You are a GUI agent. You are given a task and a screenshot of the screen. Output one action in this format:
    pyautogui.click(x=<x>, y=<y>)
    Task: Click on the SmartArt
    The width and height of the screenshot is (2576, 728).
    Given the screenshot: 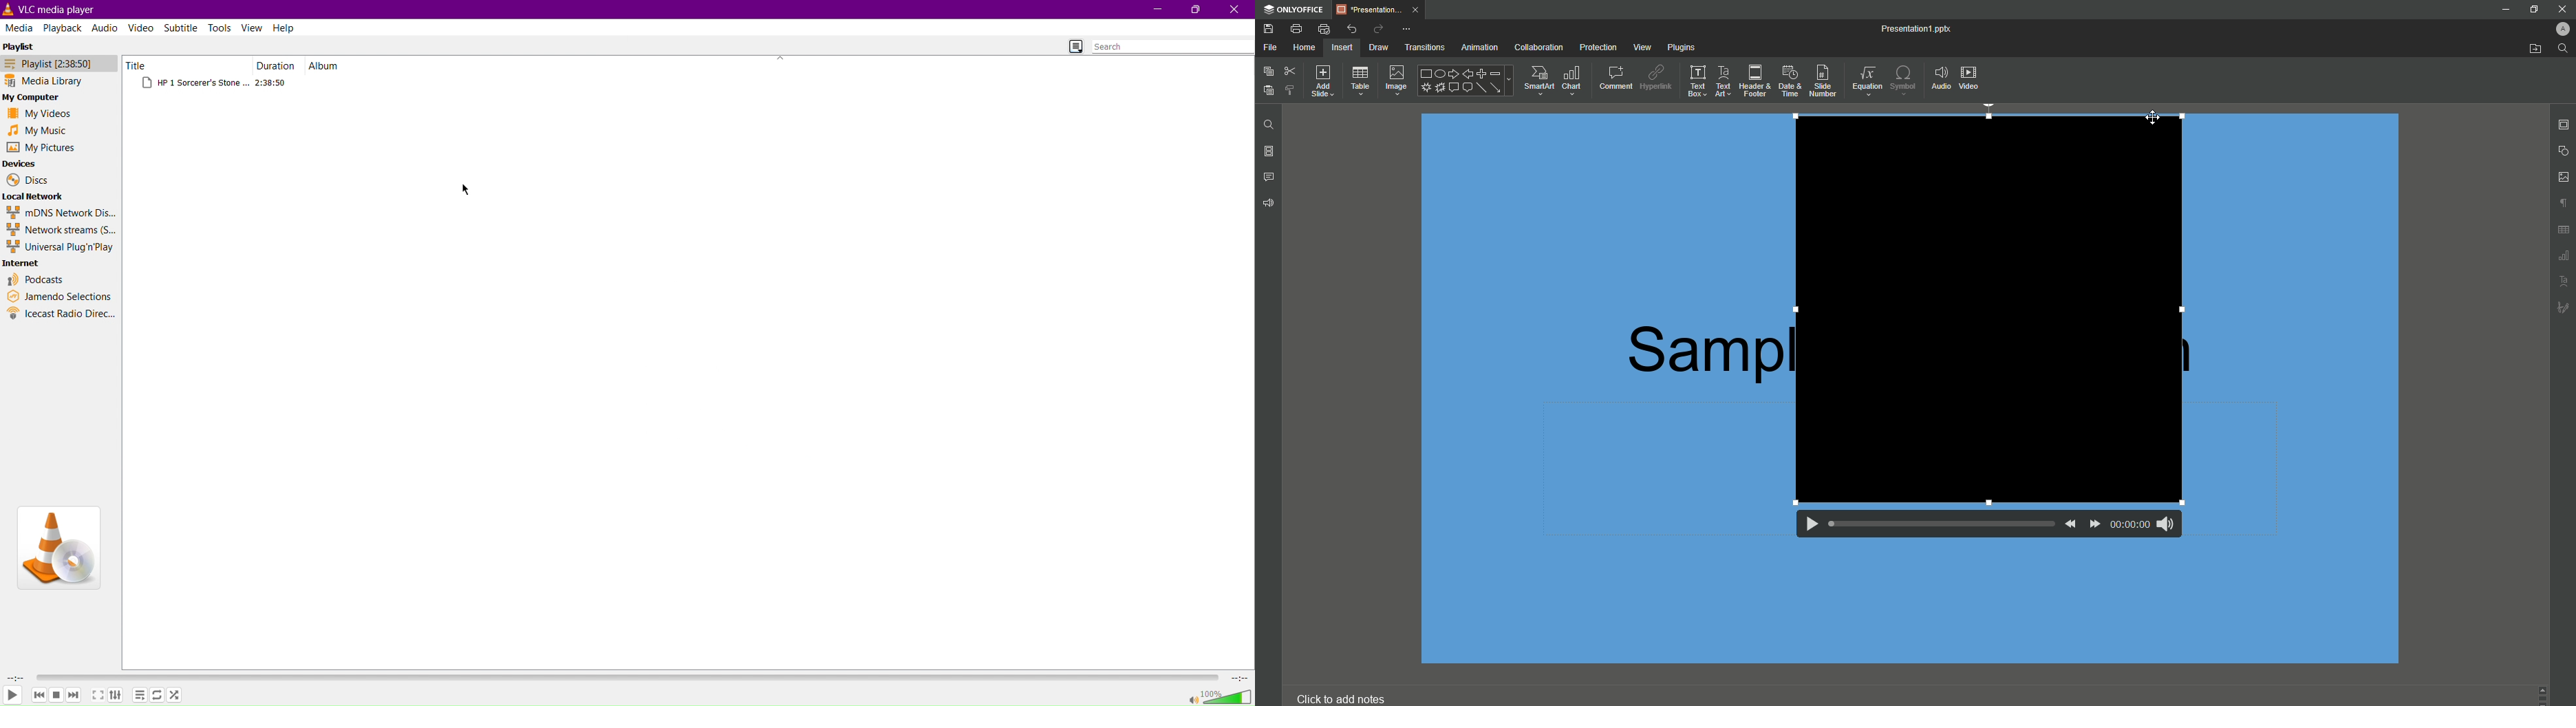 What is the action you would take?
    pyautogui.click(x=1538, y=80)
    